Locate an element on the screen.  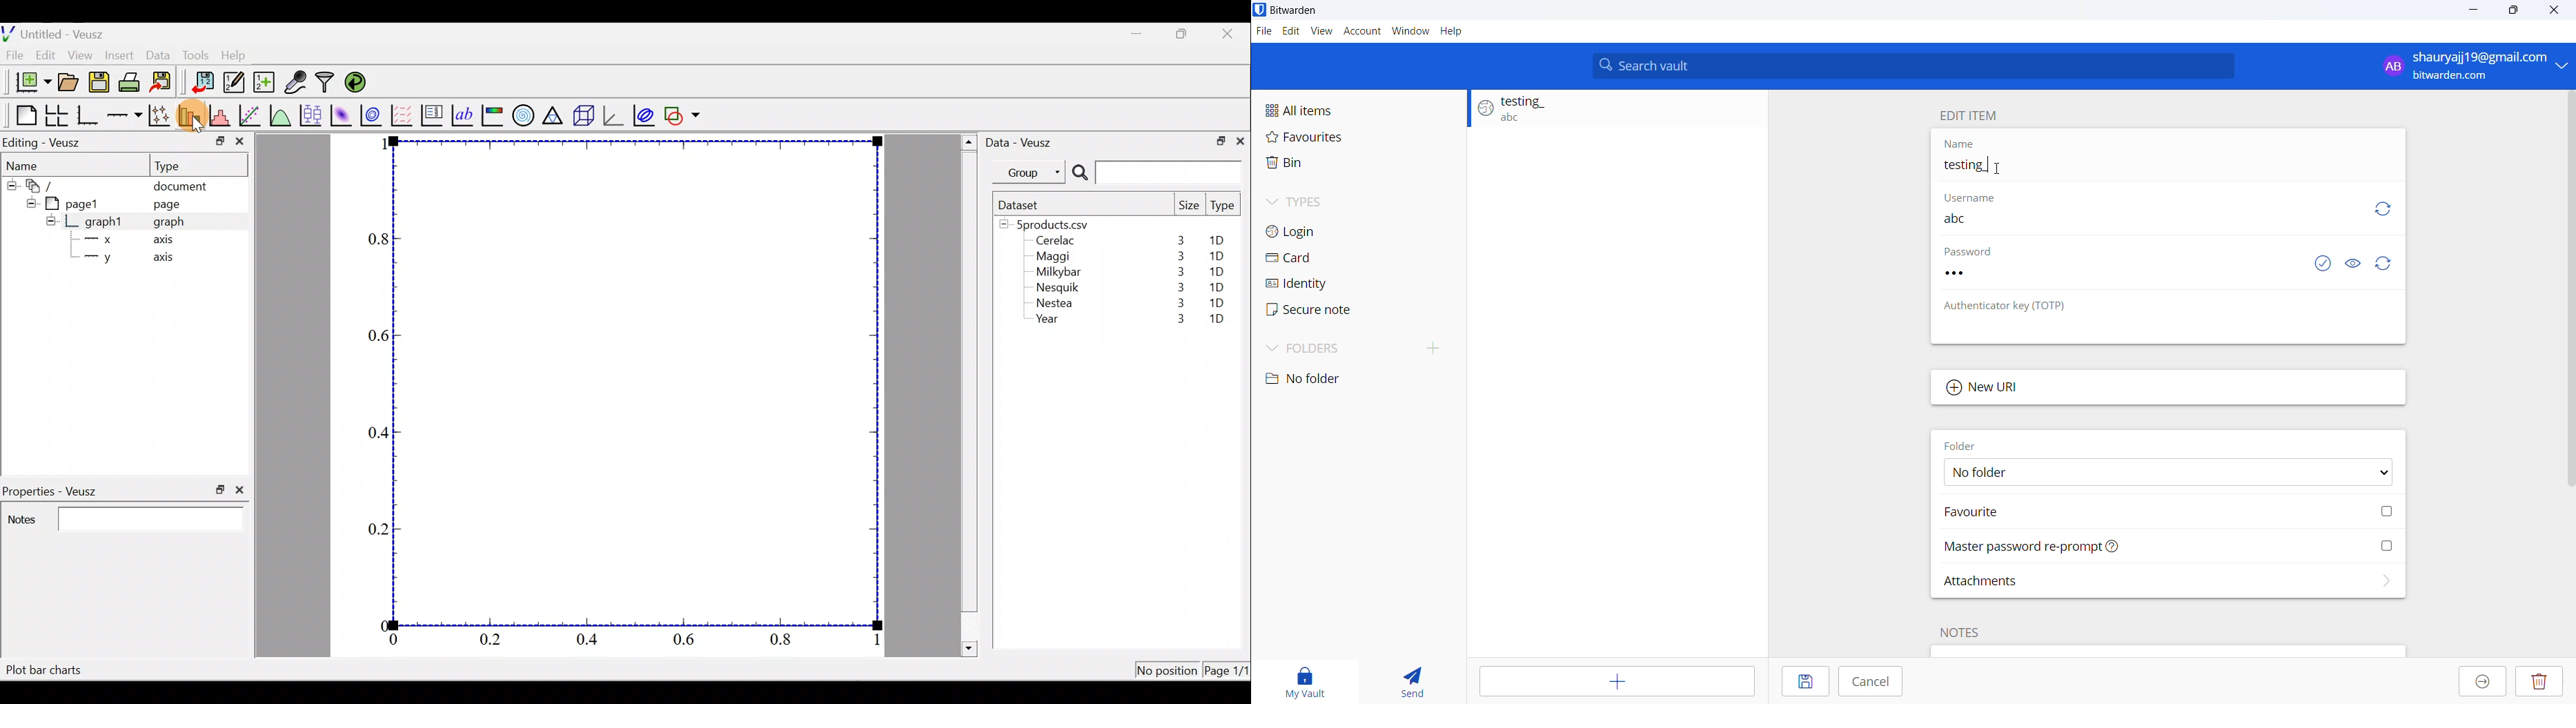
Plot a 2d dataset as contours is located at coordinates (374, 115).